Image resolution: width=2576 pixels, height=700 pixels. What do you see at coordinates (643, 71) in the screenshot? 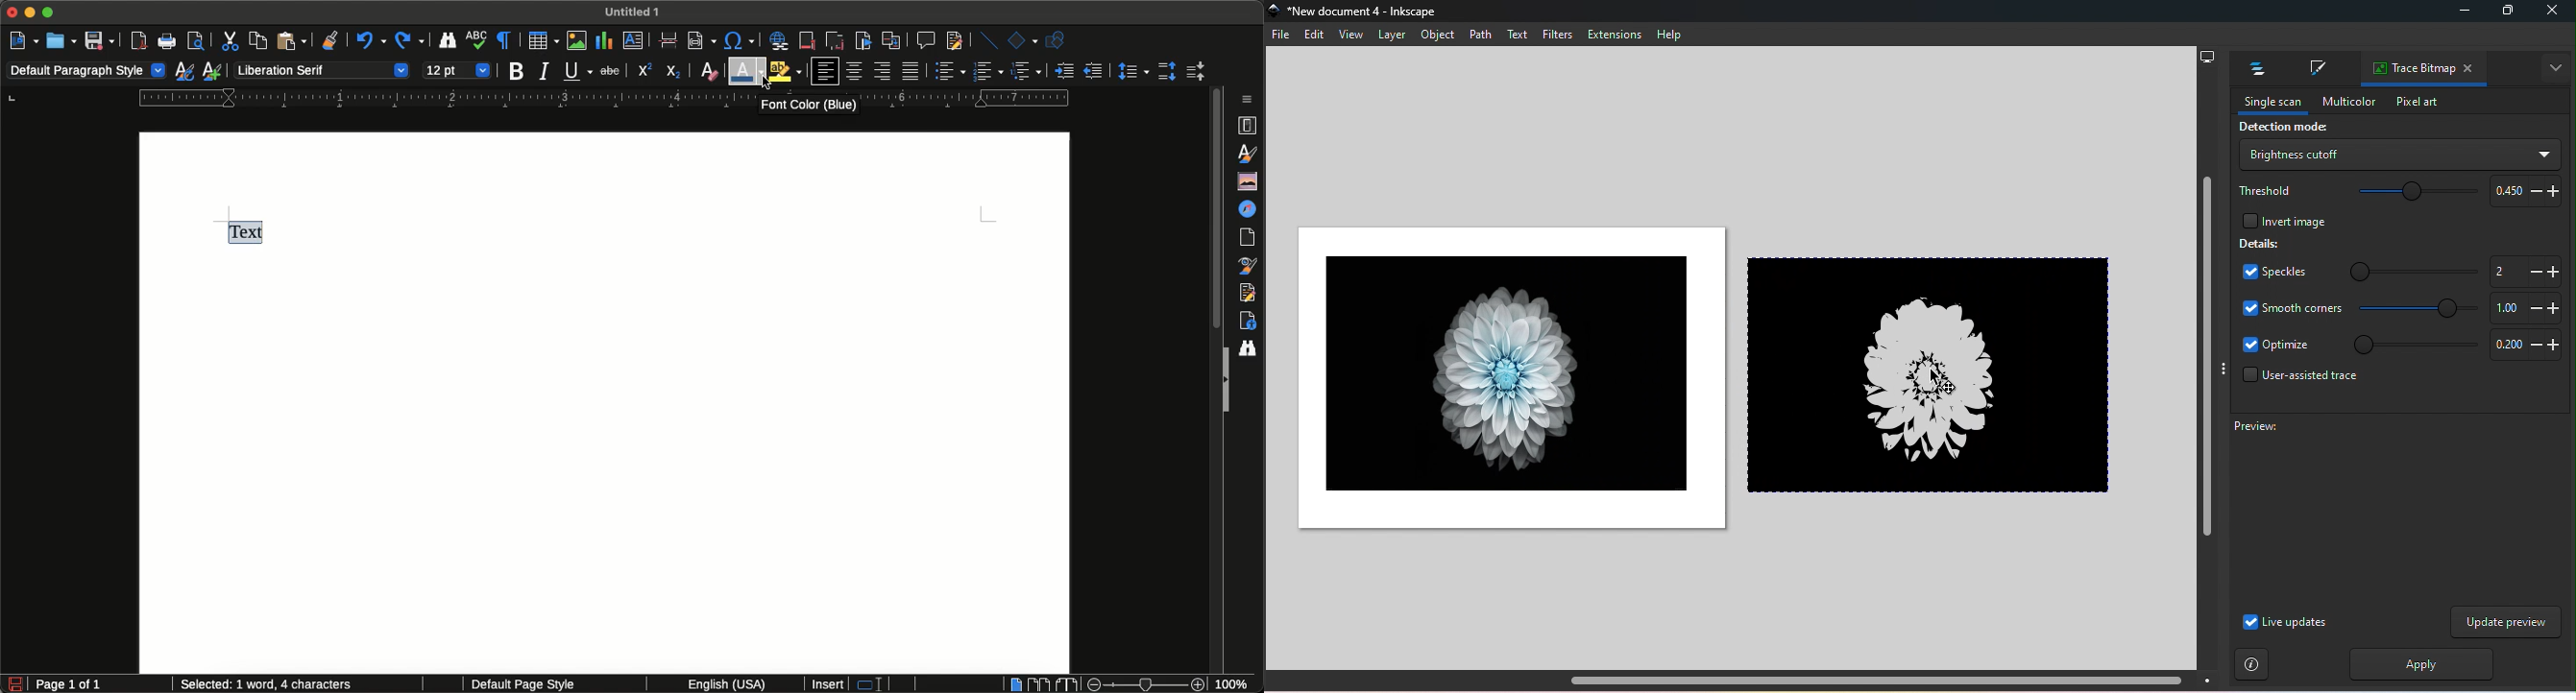
I see `Superscript` at bounding box center [643, 71].